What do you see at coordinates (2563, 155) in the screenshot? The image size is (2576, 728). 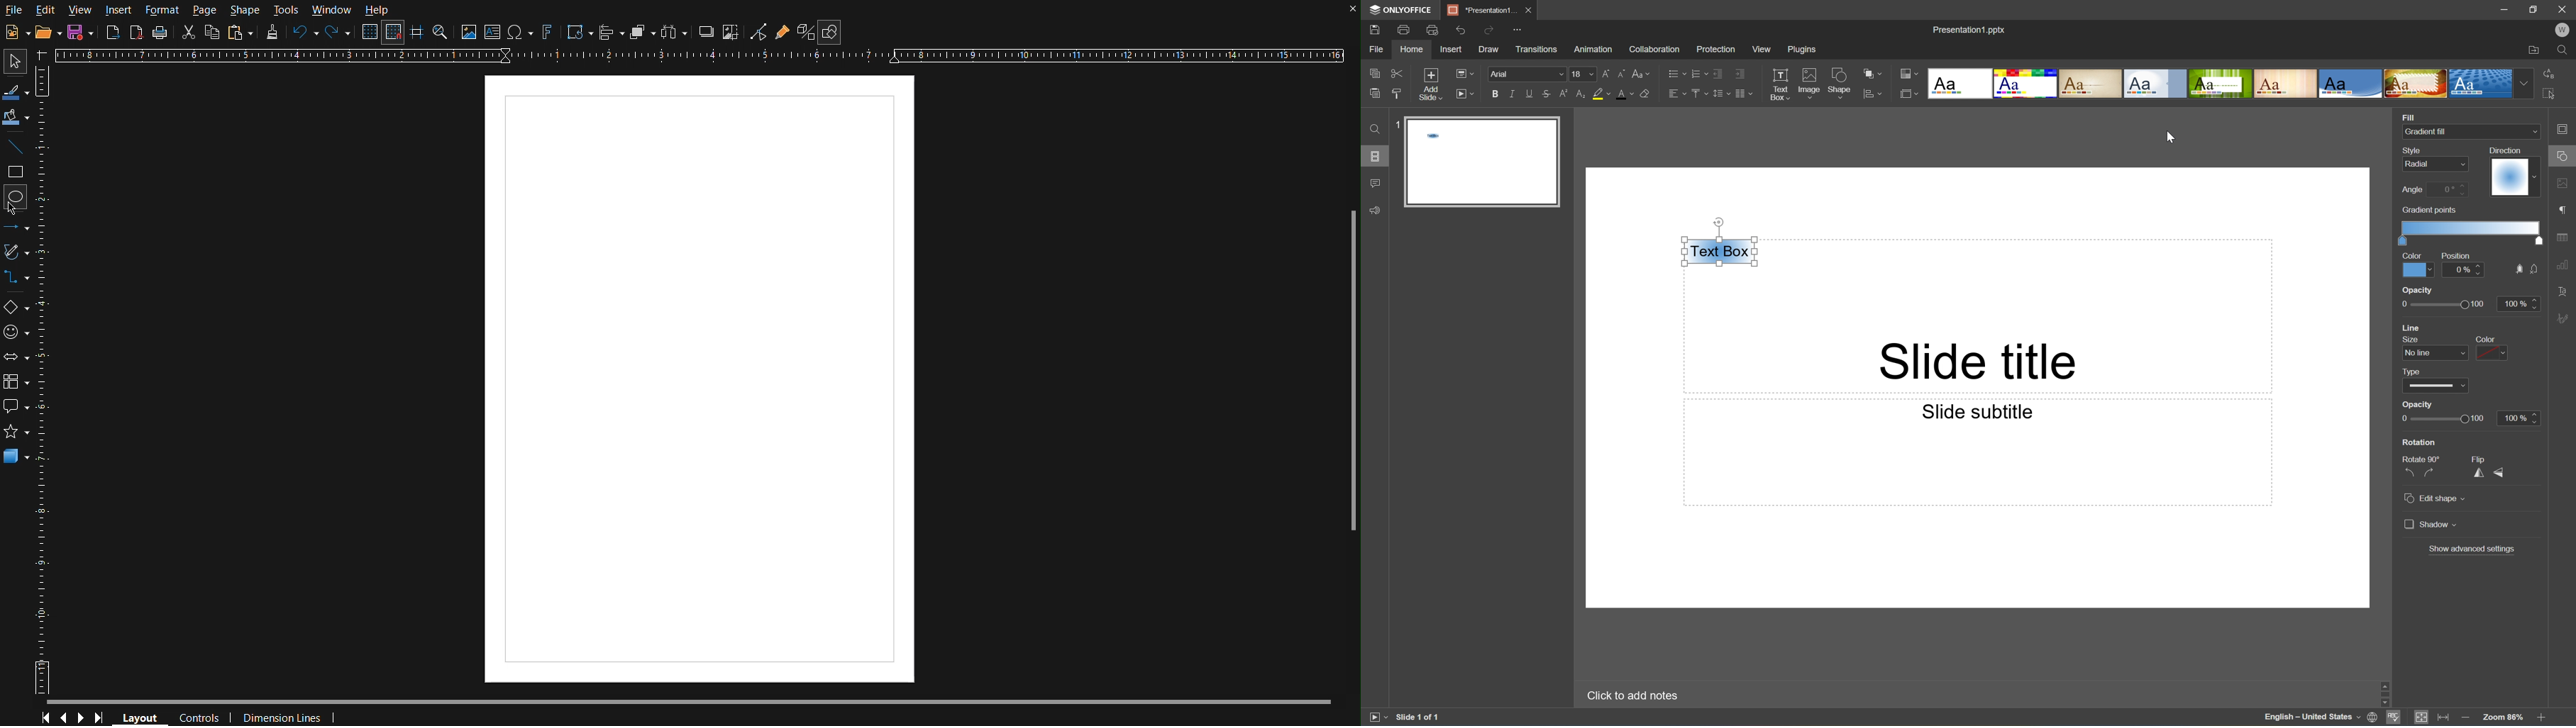 I see `shape settings` at bounding box center [2563, 155].